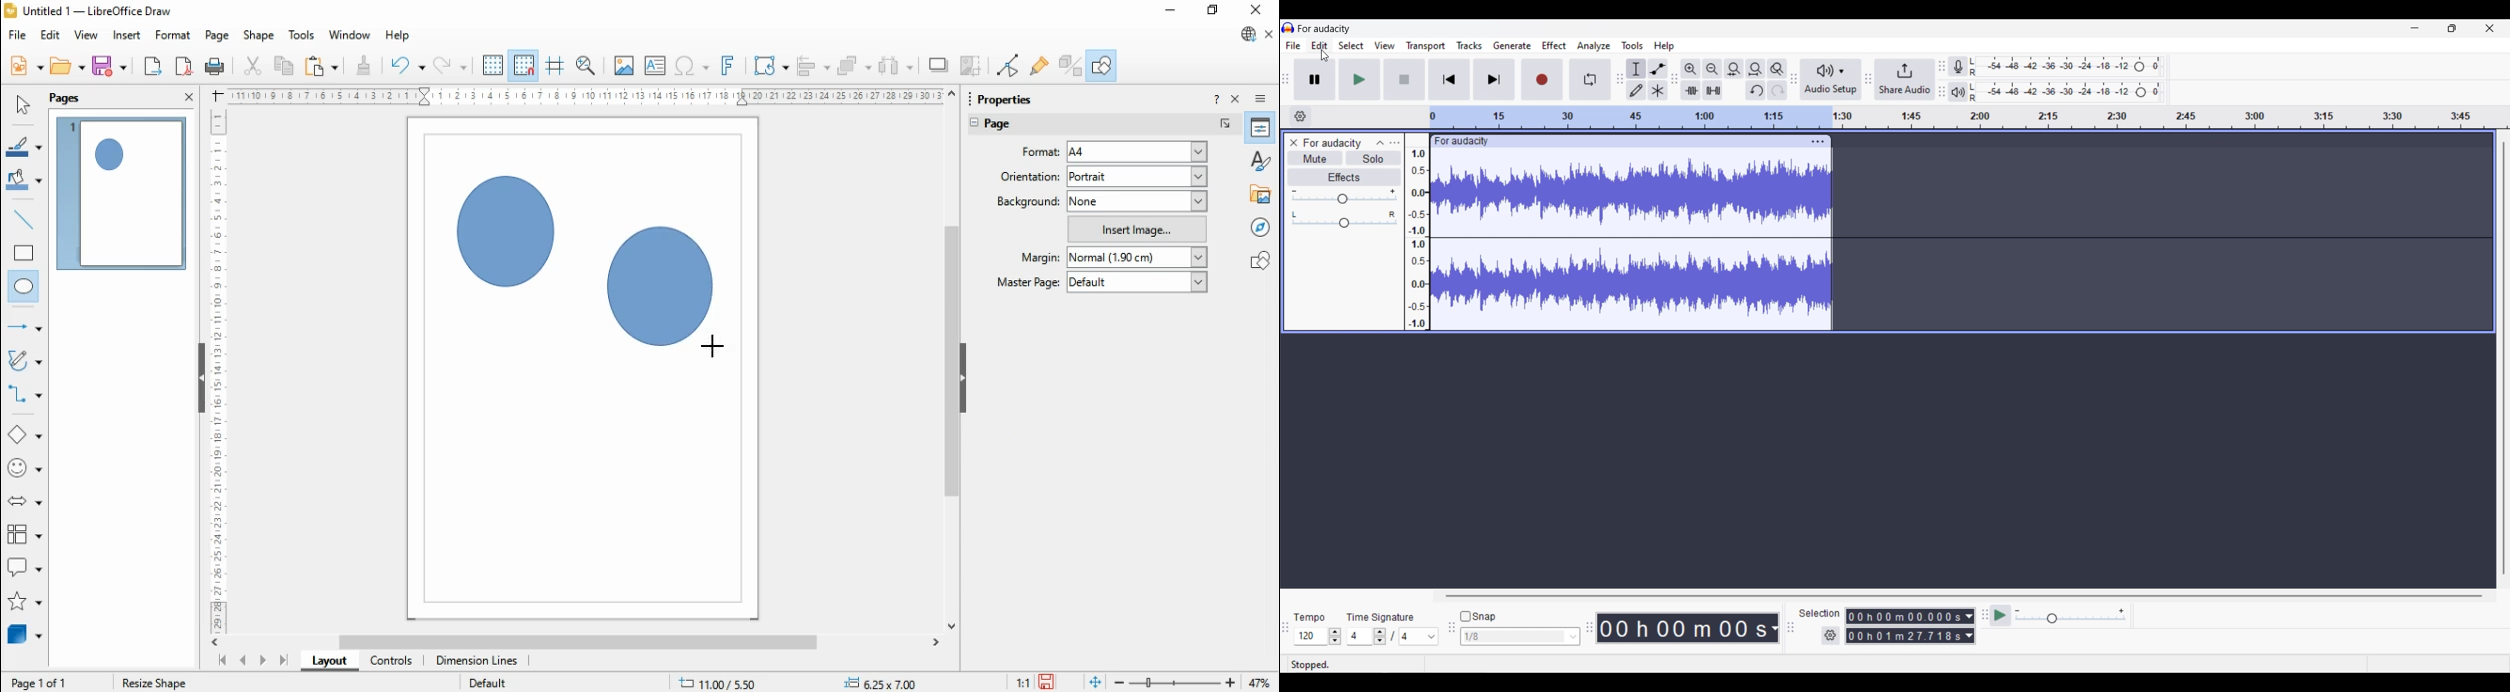  I want to click on Close interface, so click(2490, 28).